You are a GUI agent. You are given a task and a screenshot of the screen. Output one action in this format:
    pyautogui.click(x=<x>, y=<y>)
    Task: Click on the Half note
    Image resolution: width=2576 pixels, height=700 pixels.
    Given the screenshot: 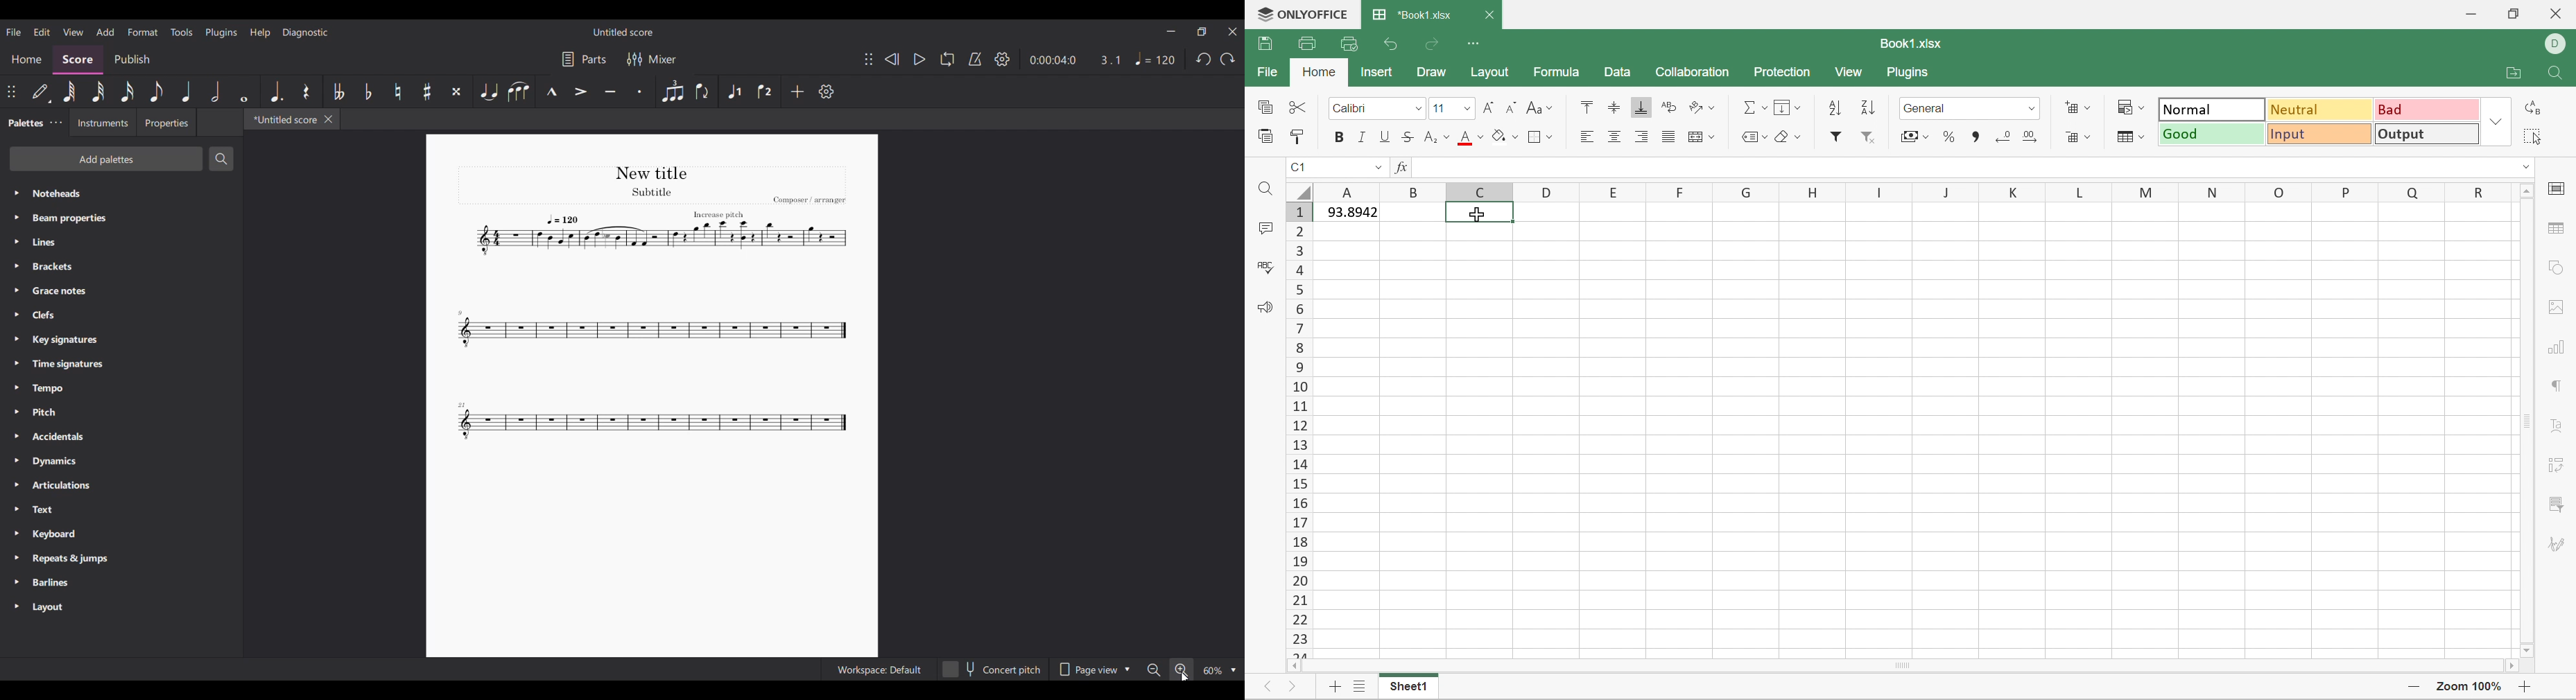 What is the action you would take?
    pyautogui.click(x=215, y=91)
    